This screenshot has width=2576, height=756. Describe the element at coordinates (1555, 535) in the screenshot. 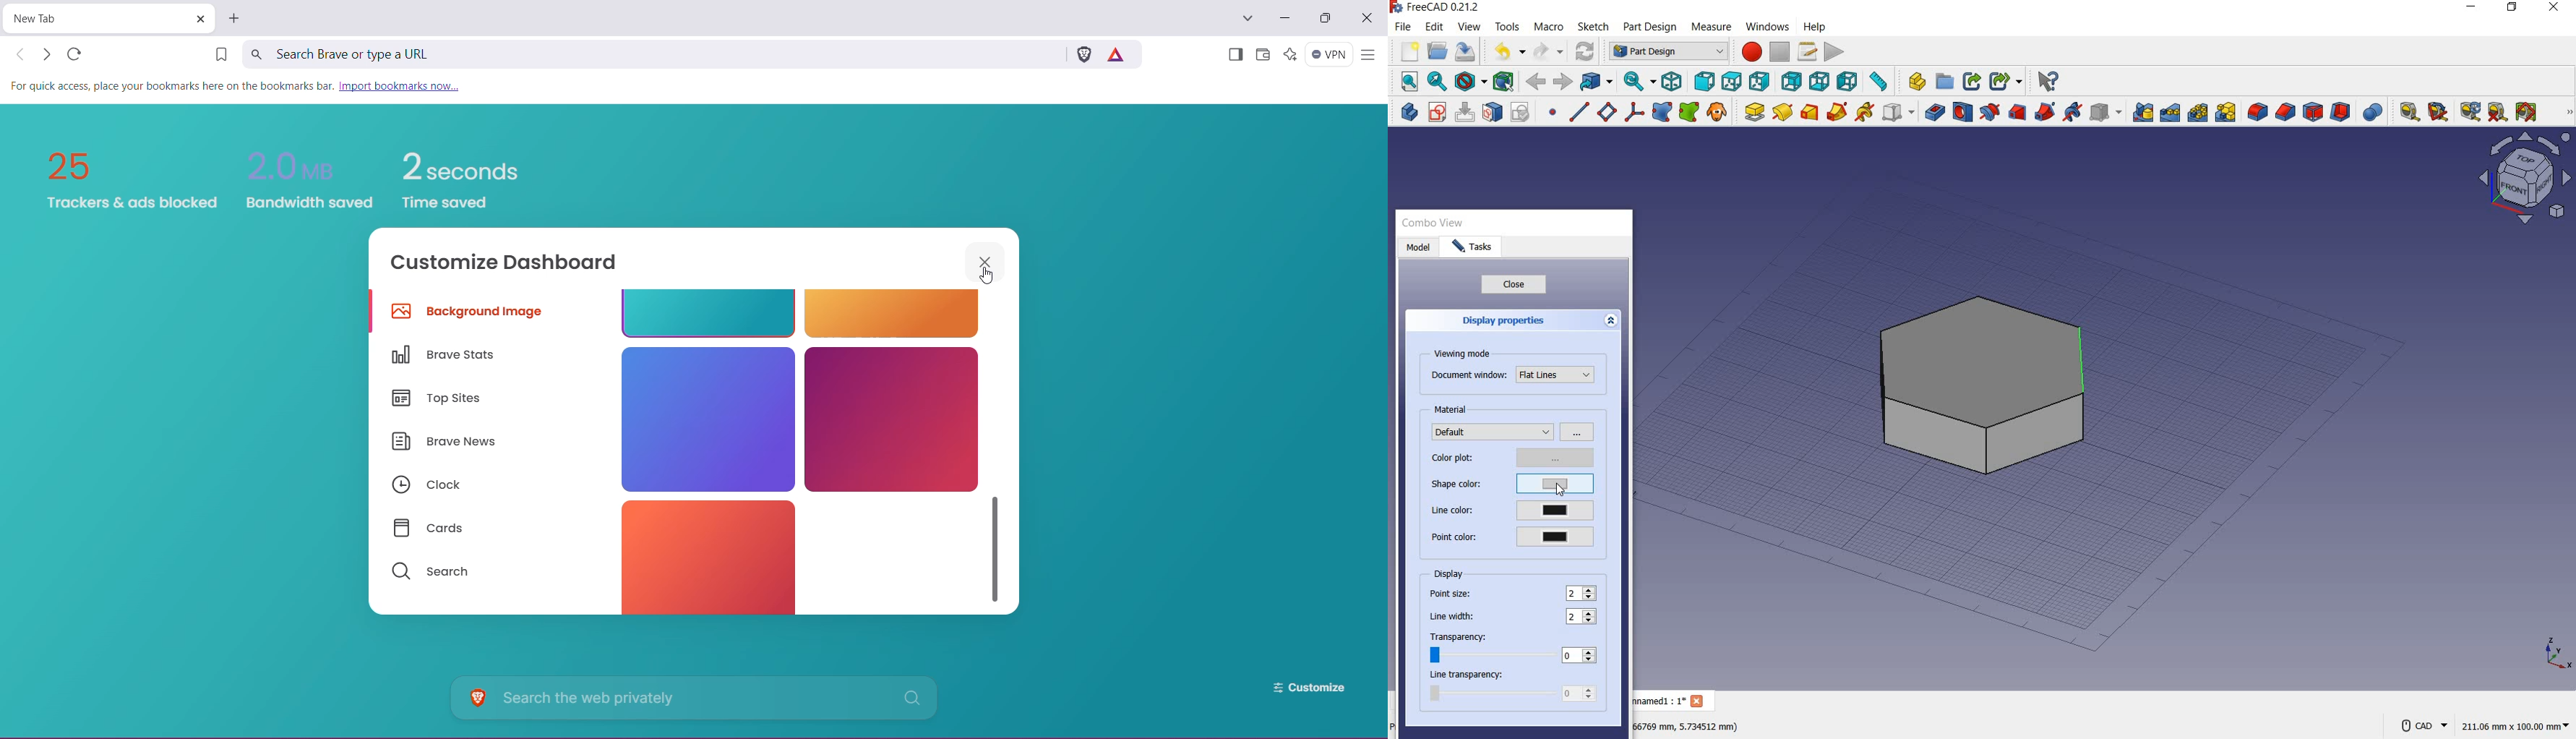

I see `current point color` at that location.